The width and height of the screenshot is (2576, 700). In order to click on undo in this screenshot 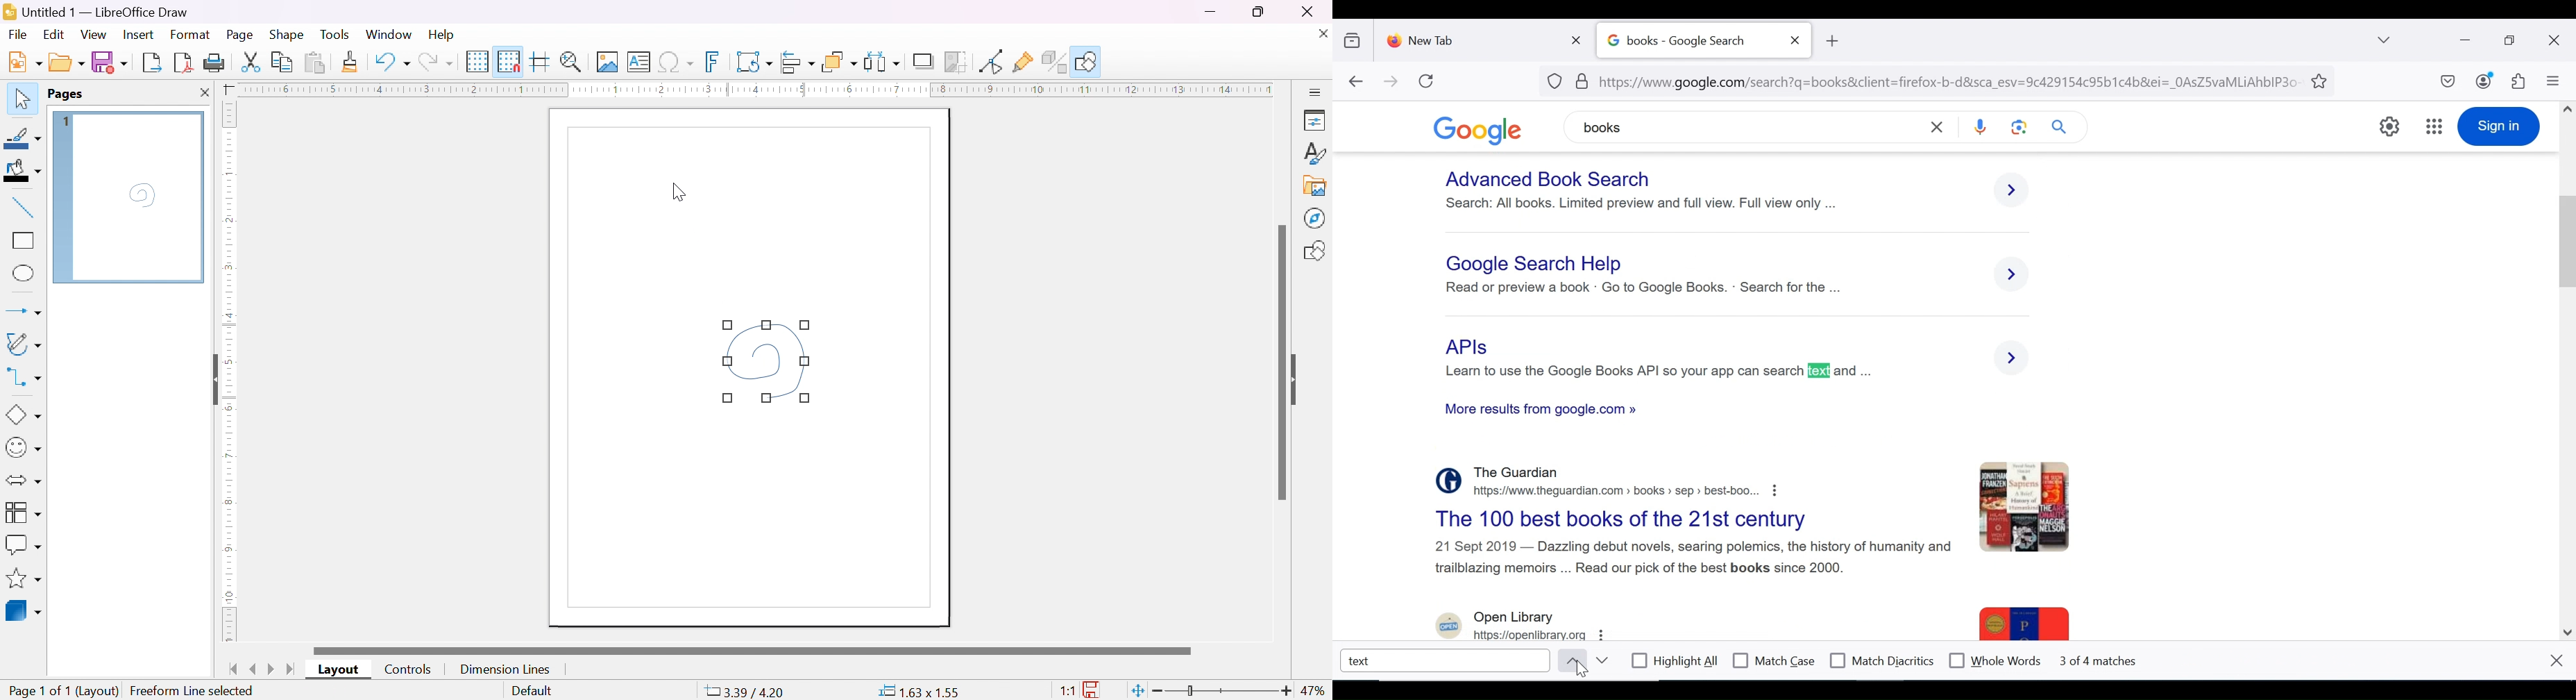, I will do `click(392, 62)`.